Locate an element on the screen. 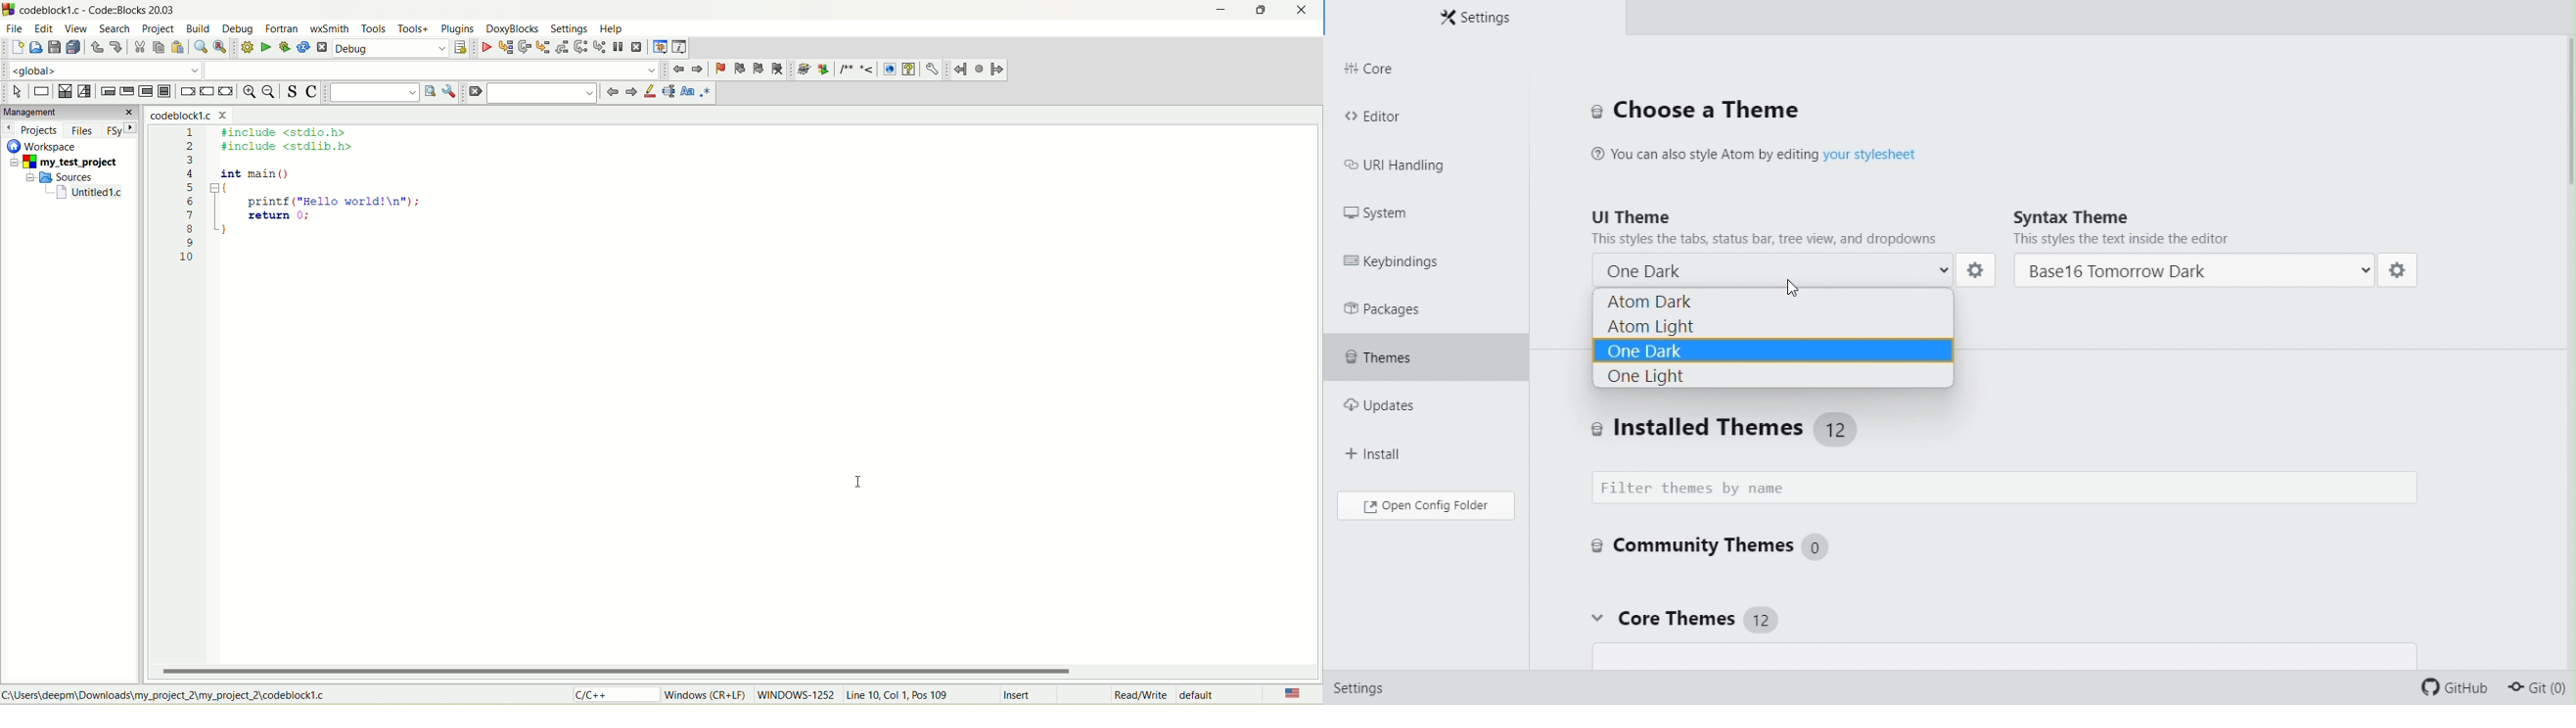  Core themes 12 is located at coordinates (1681, 620).